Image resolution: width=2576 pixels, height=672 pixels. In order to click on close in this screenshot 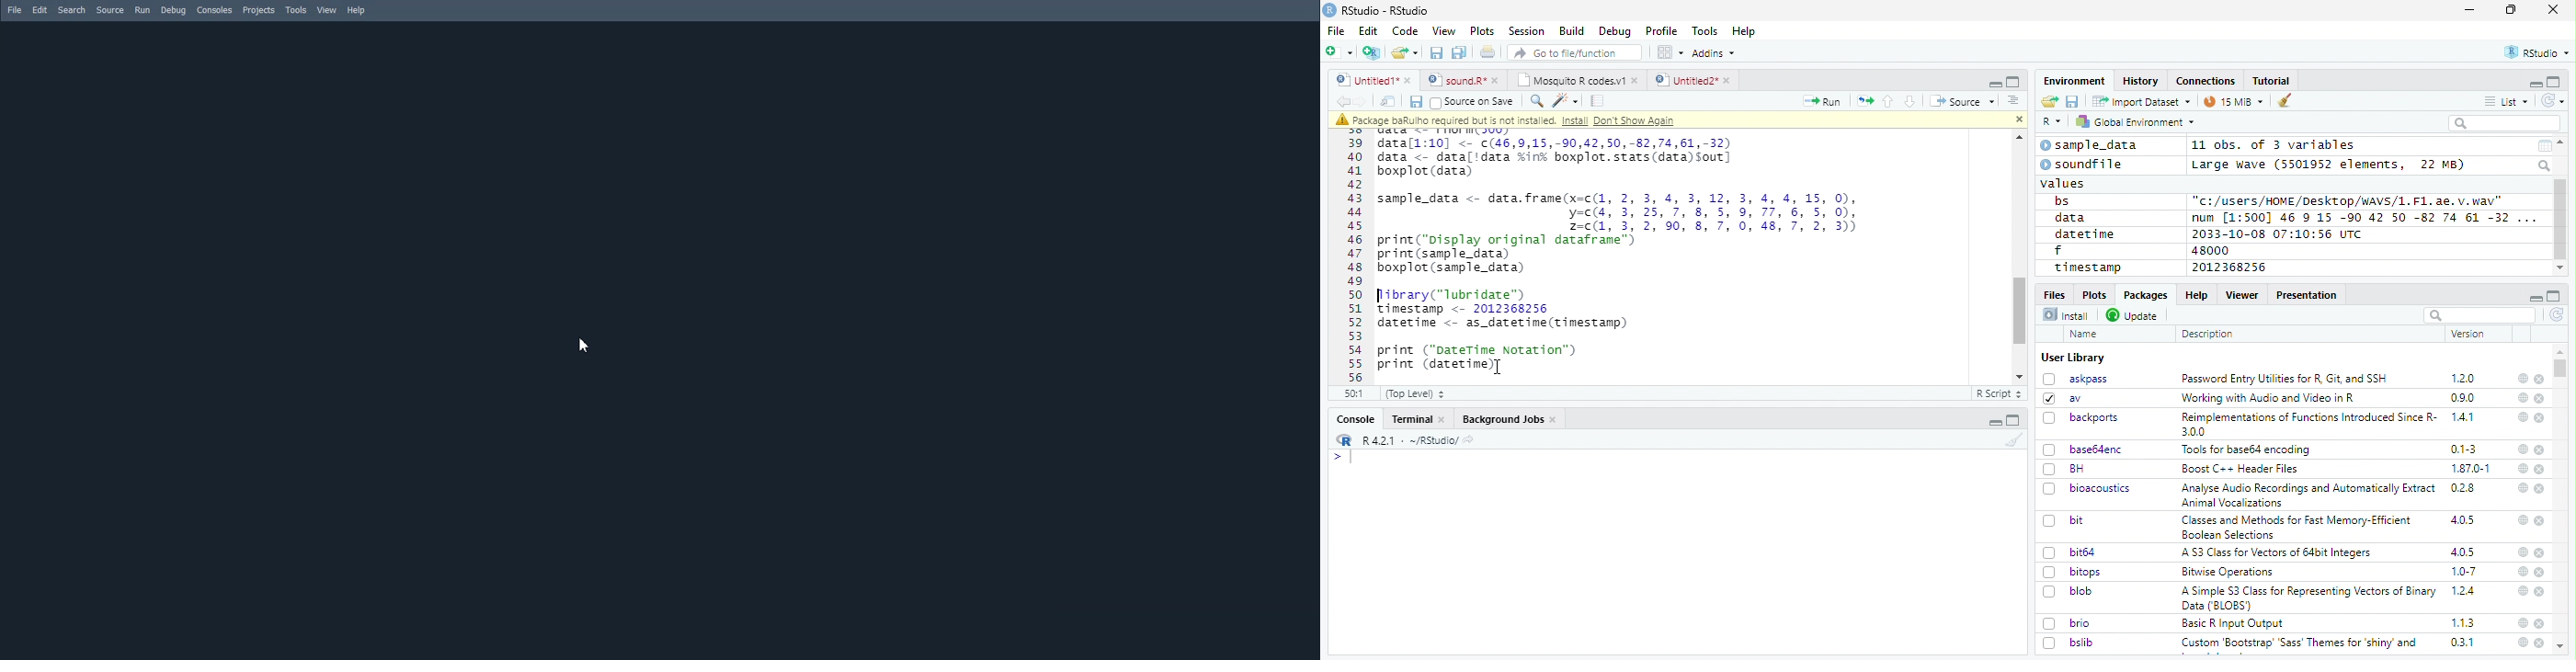, I will do `click(2541, 469)`.